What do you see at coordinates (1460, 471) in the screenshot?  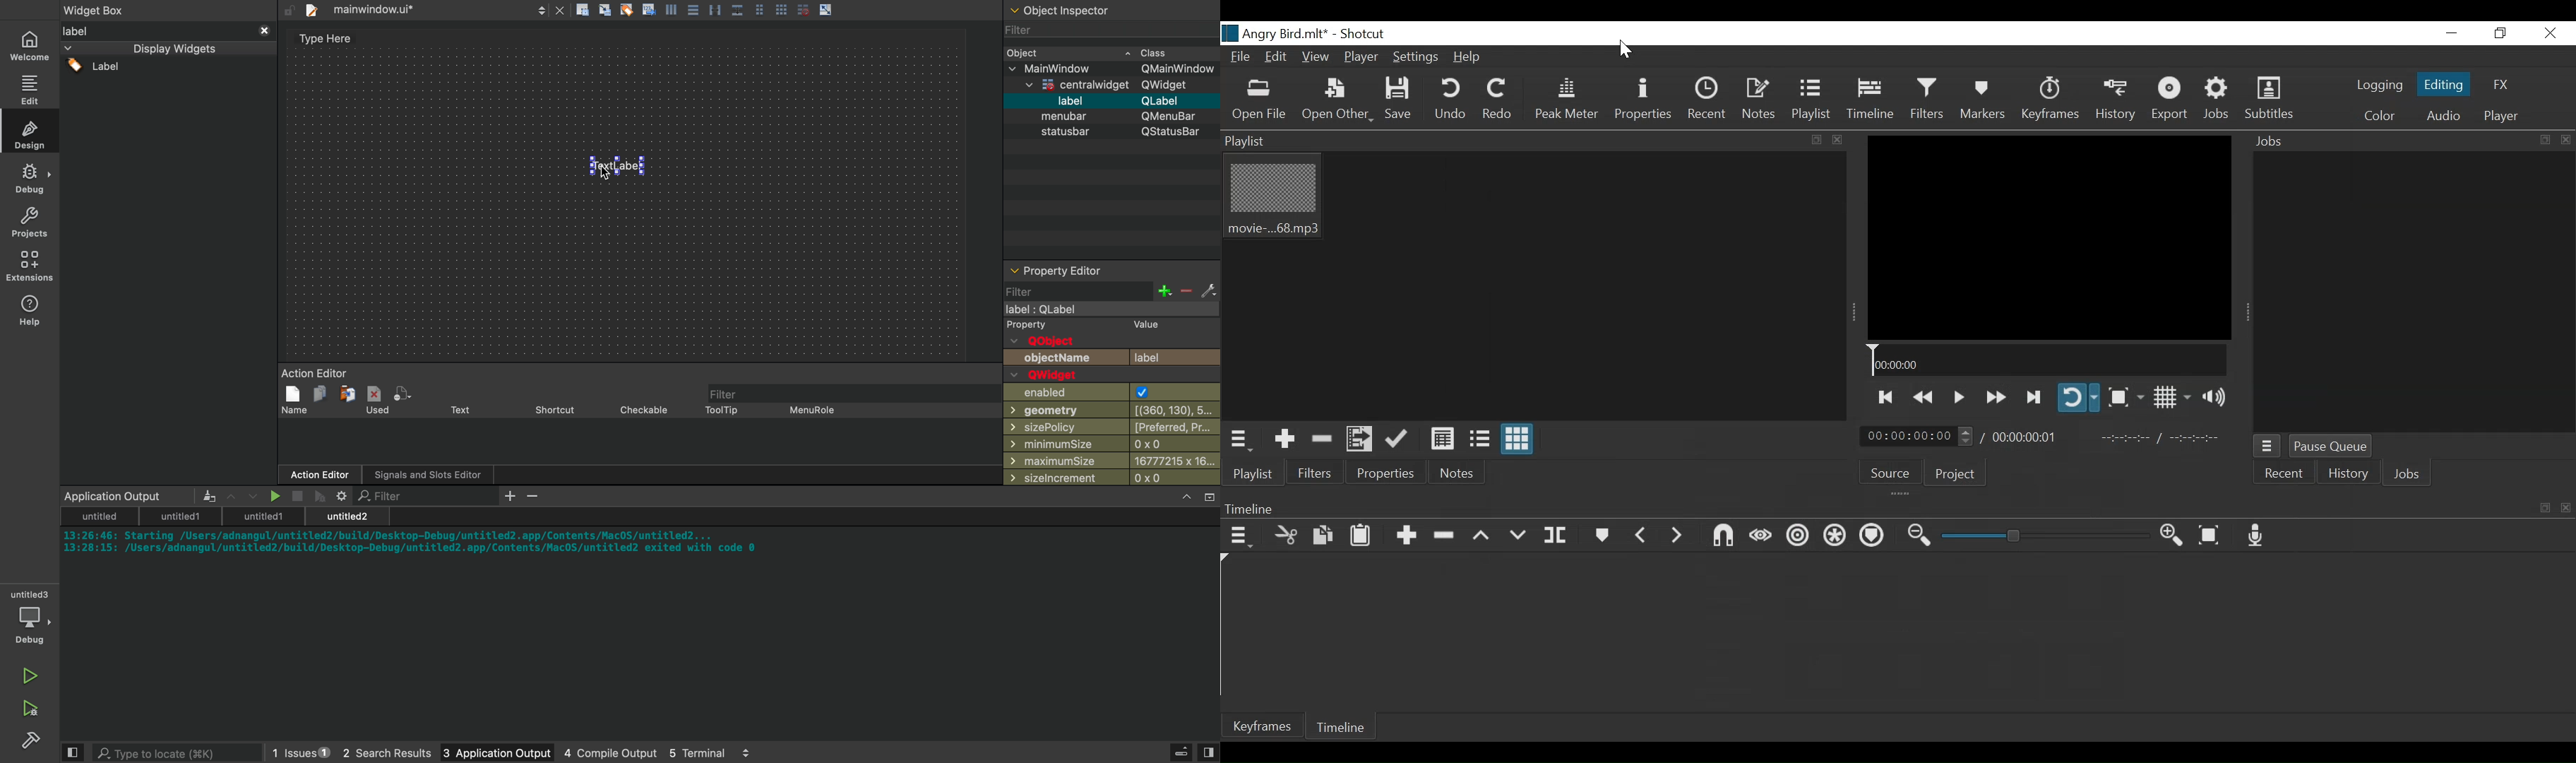 I see `Notes` at bounding box center [1460, 471].